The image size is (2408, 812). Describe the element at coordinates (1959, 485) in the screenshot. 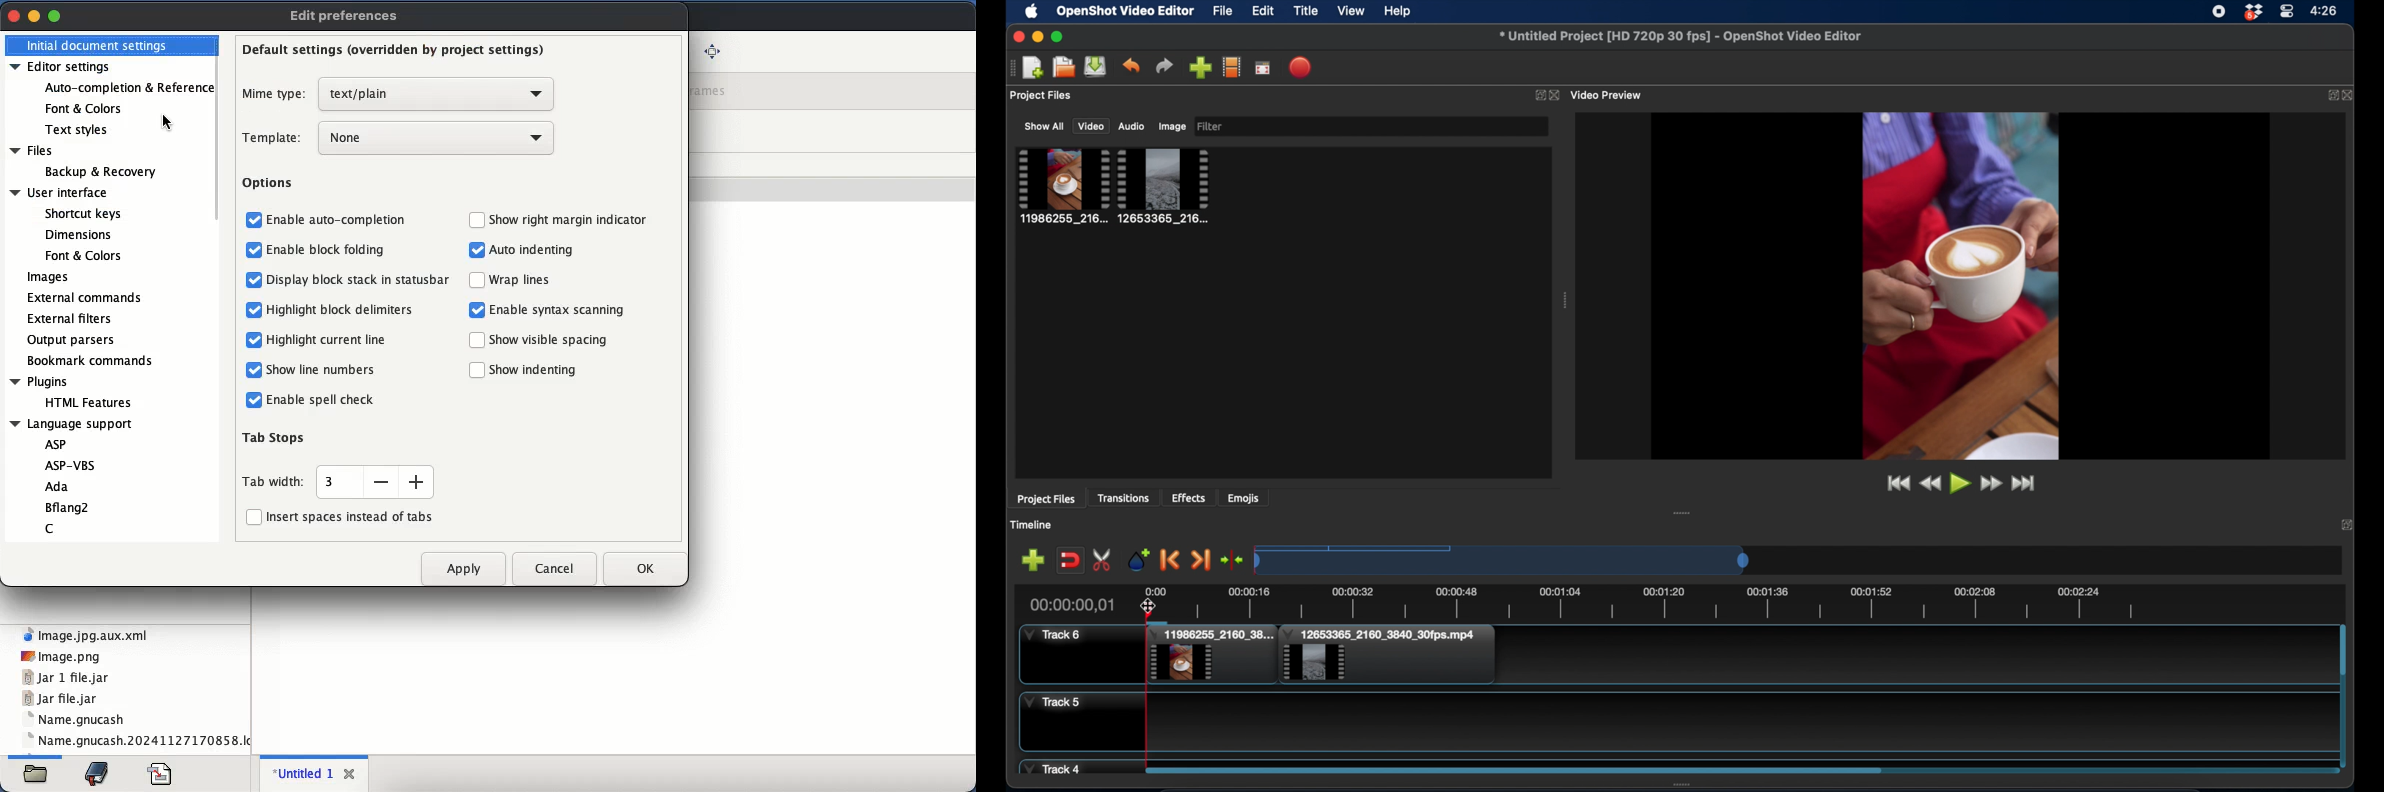

I see `play` at that location.